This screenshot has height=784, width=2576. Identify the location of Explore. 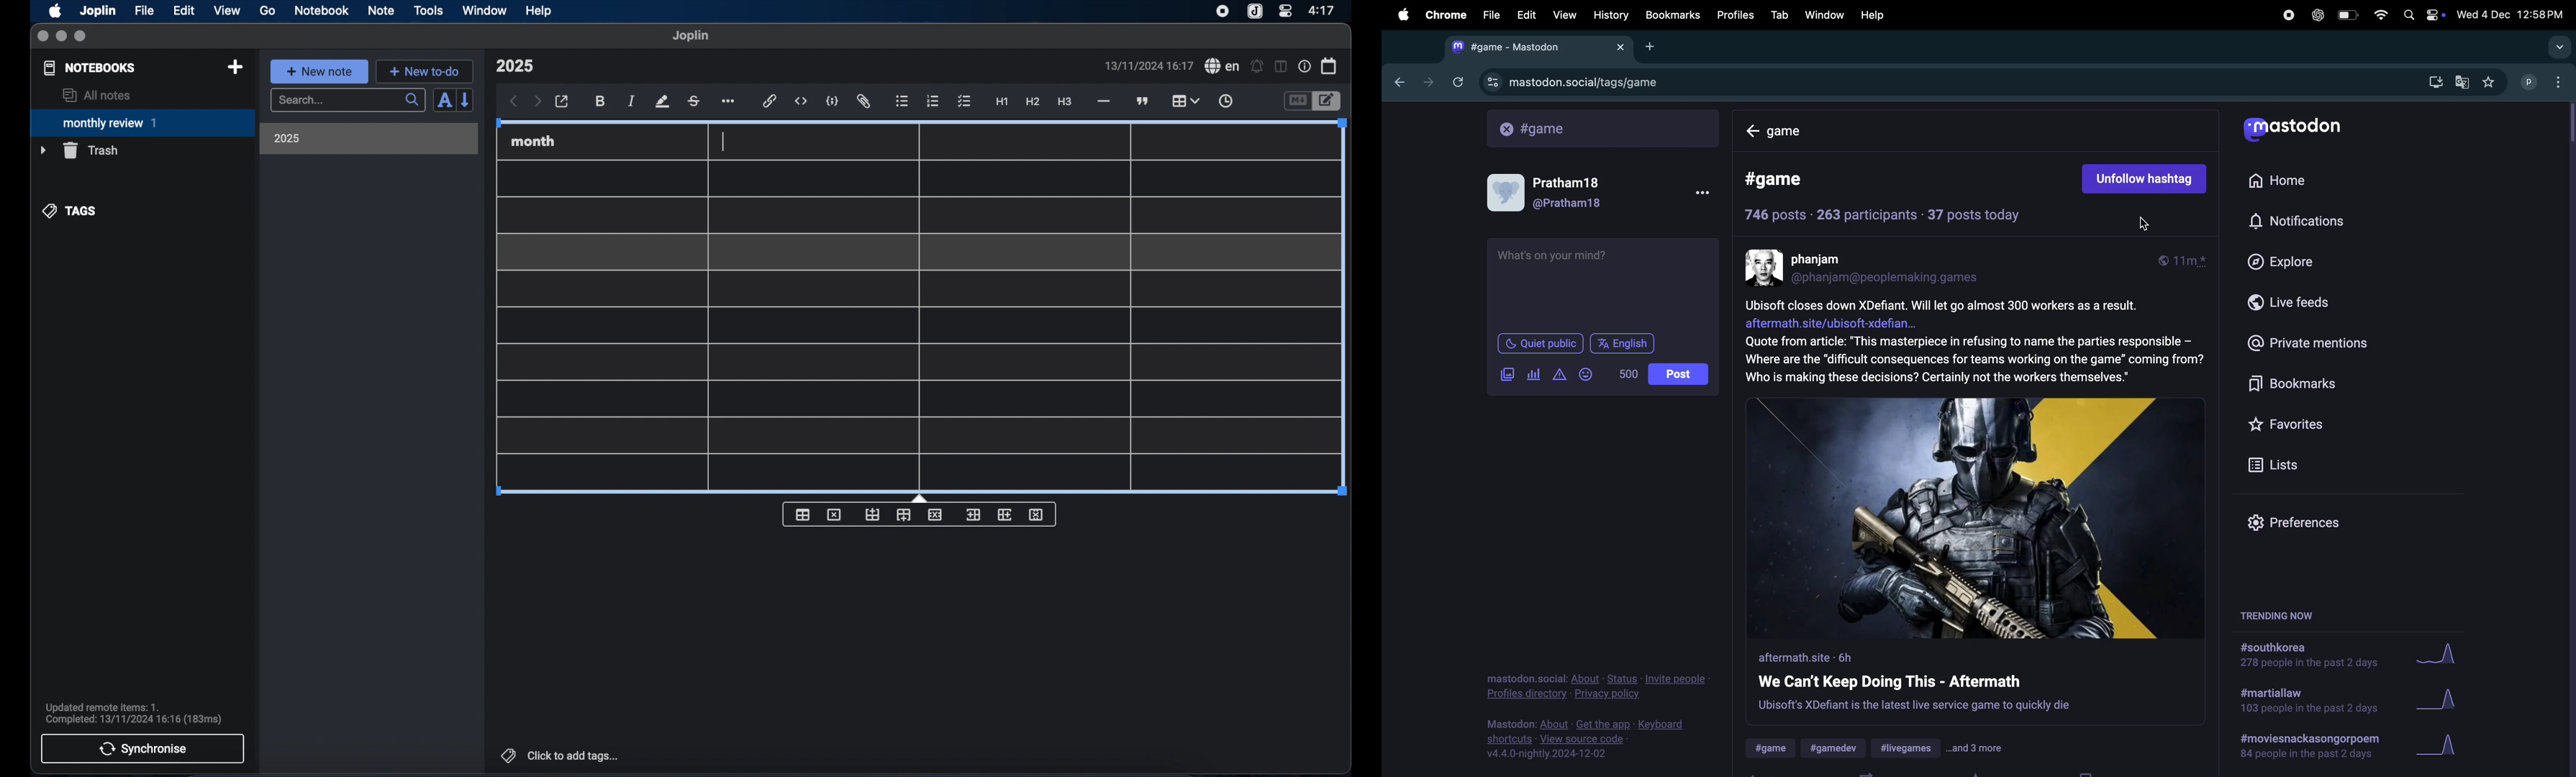
(2297, 263).